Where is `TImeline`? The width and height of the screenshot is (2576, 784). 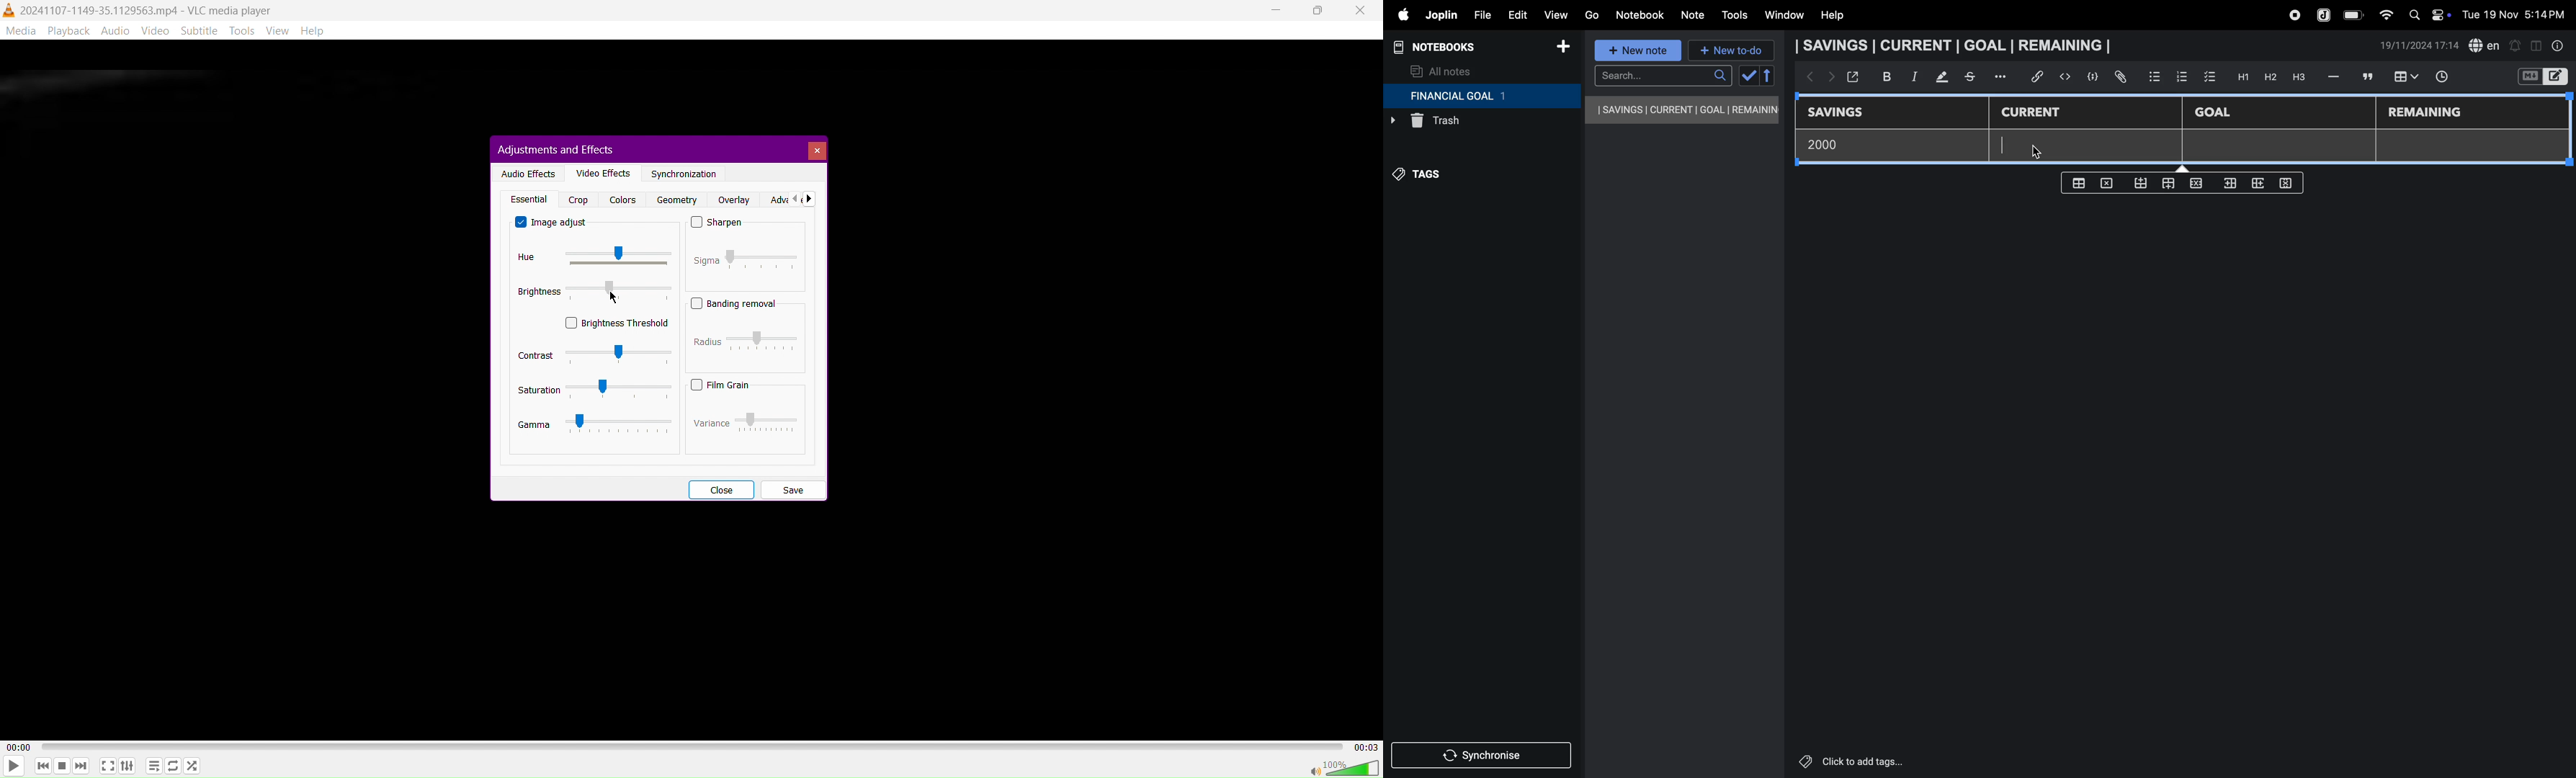
TImeline is located at coordinates (694, 745).